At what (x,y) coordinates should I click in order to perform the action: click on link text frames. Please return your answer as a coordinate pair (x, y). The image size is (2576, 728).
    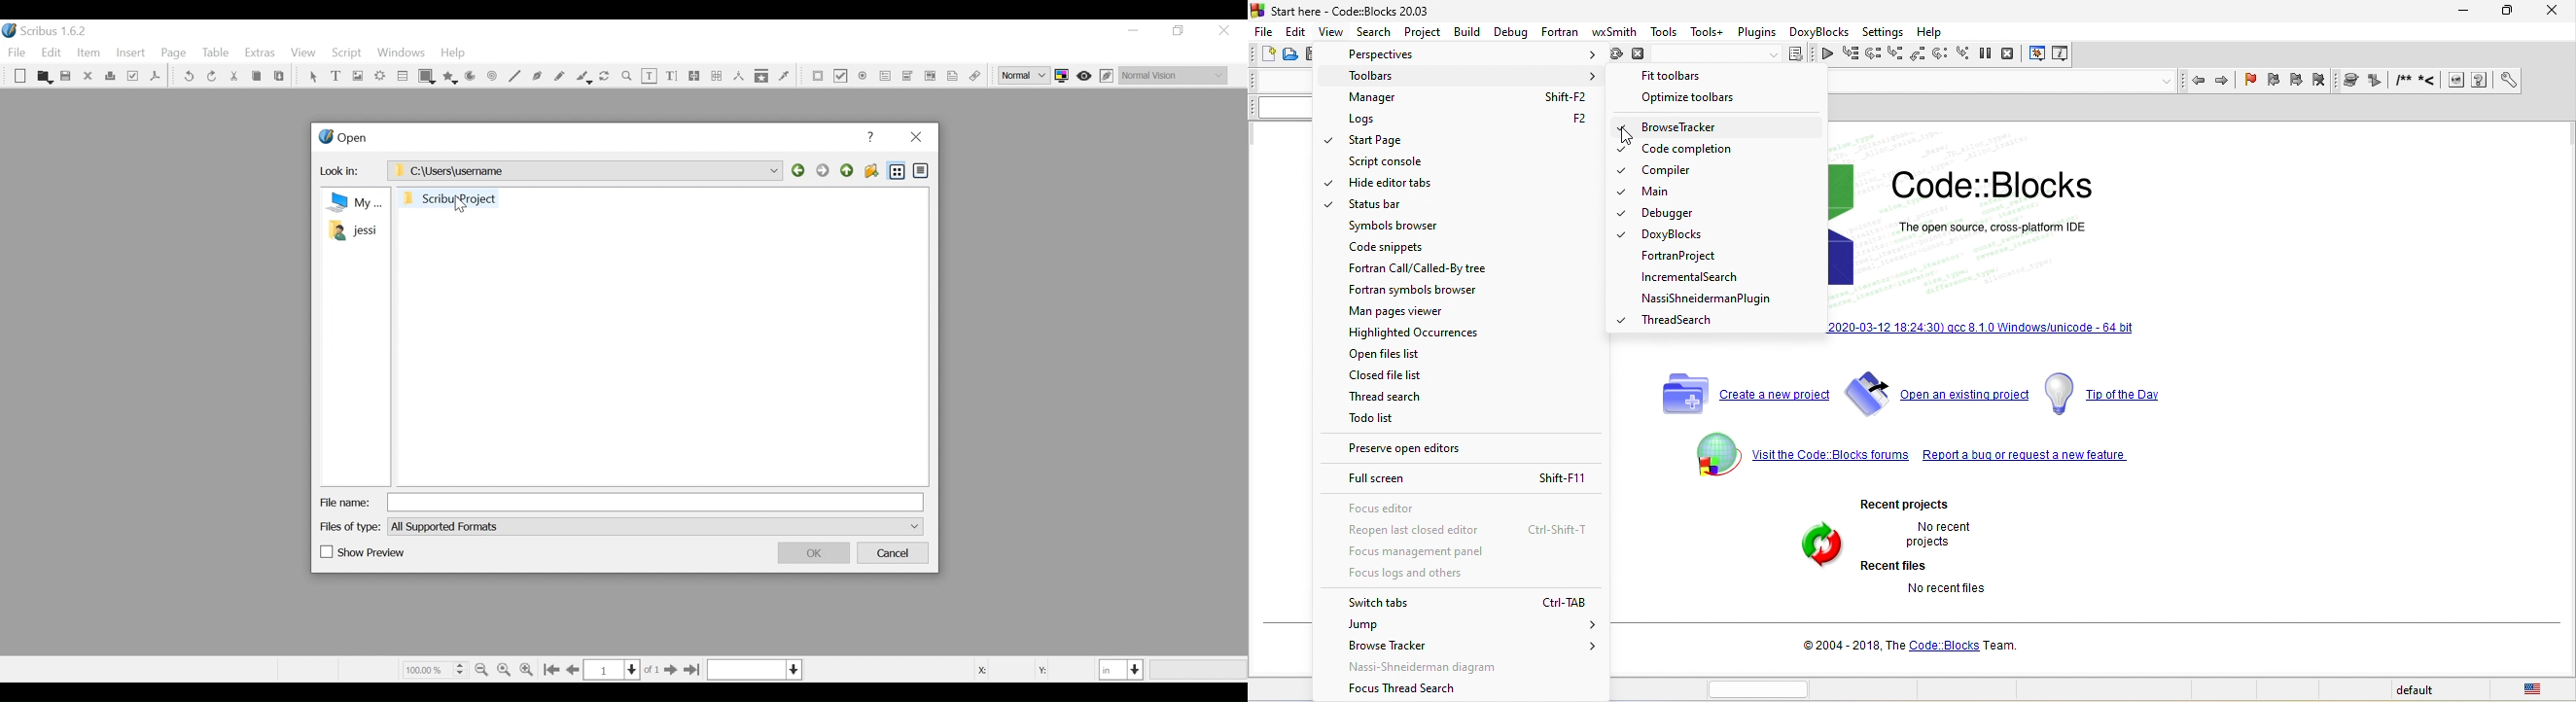
    Looking at the image, I should click on (695, 76).